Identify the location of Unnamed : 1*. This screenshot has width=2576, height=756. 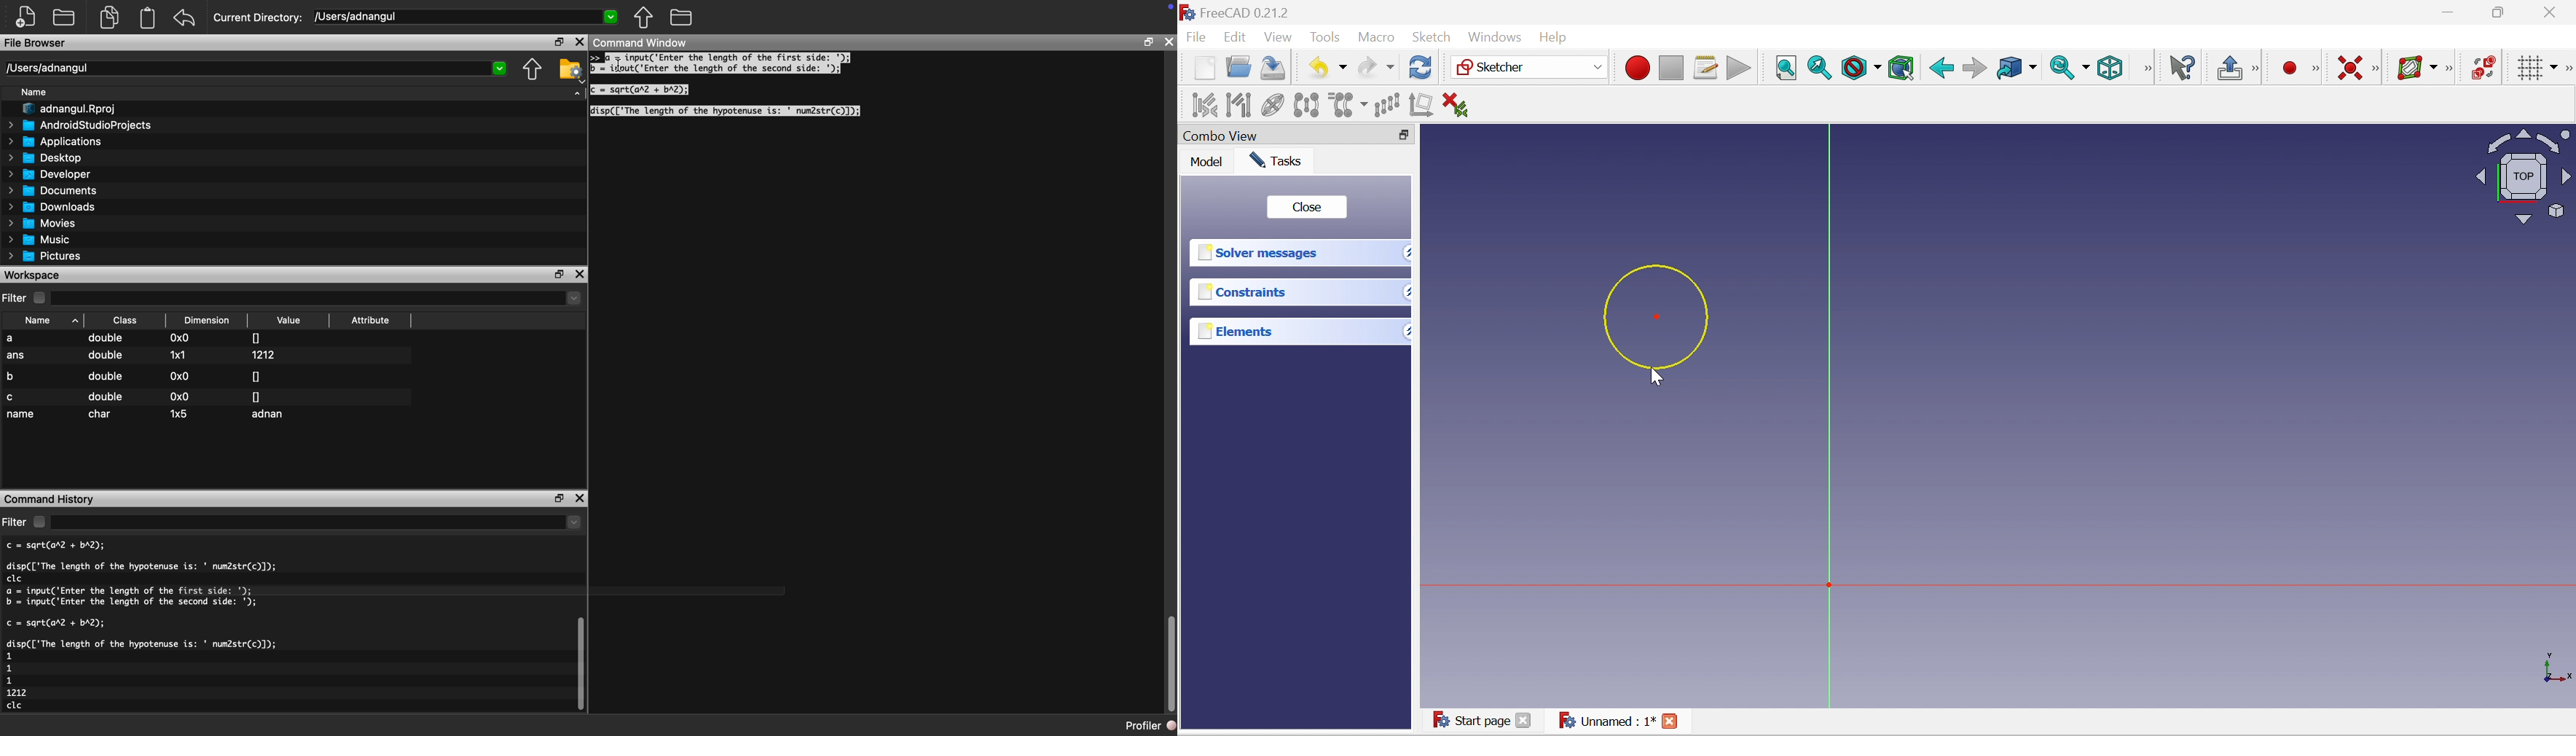
(1619, 721).